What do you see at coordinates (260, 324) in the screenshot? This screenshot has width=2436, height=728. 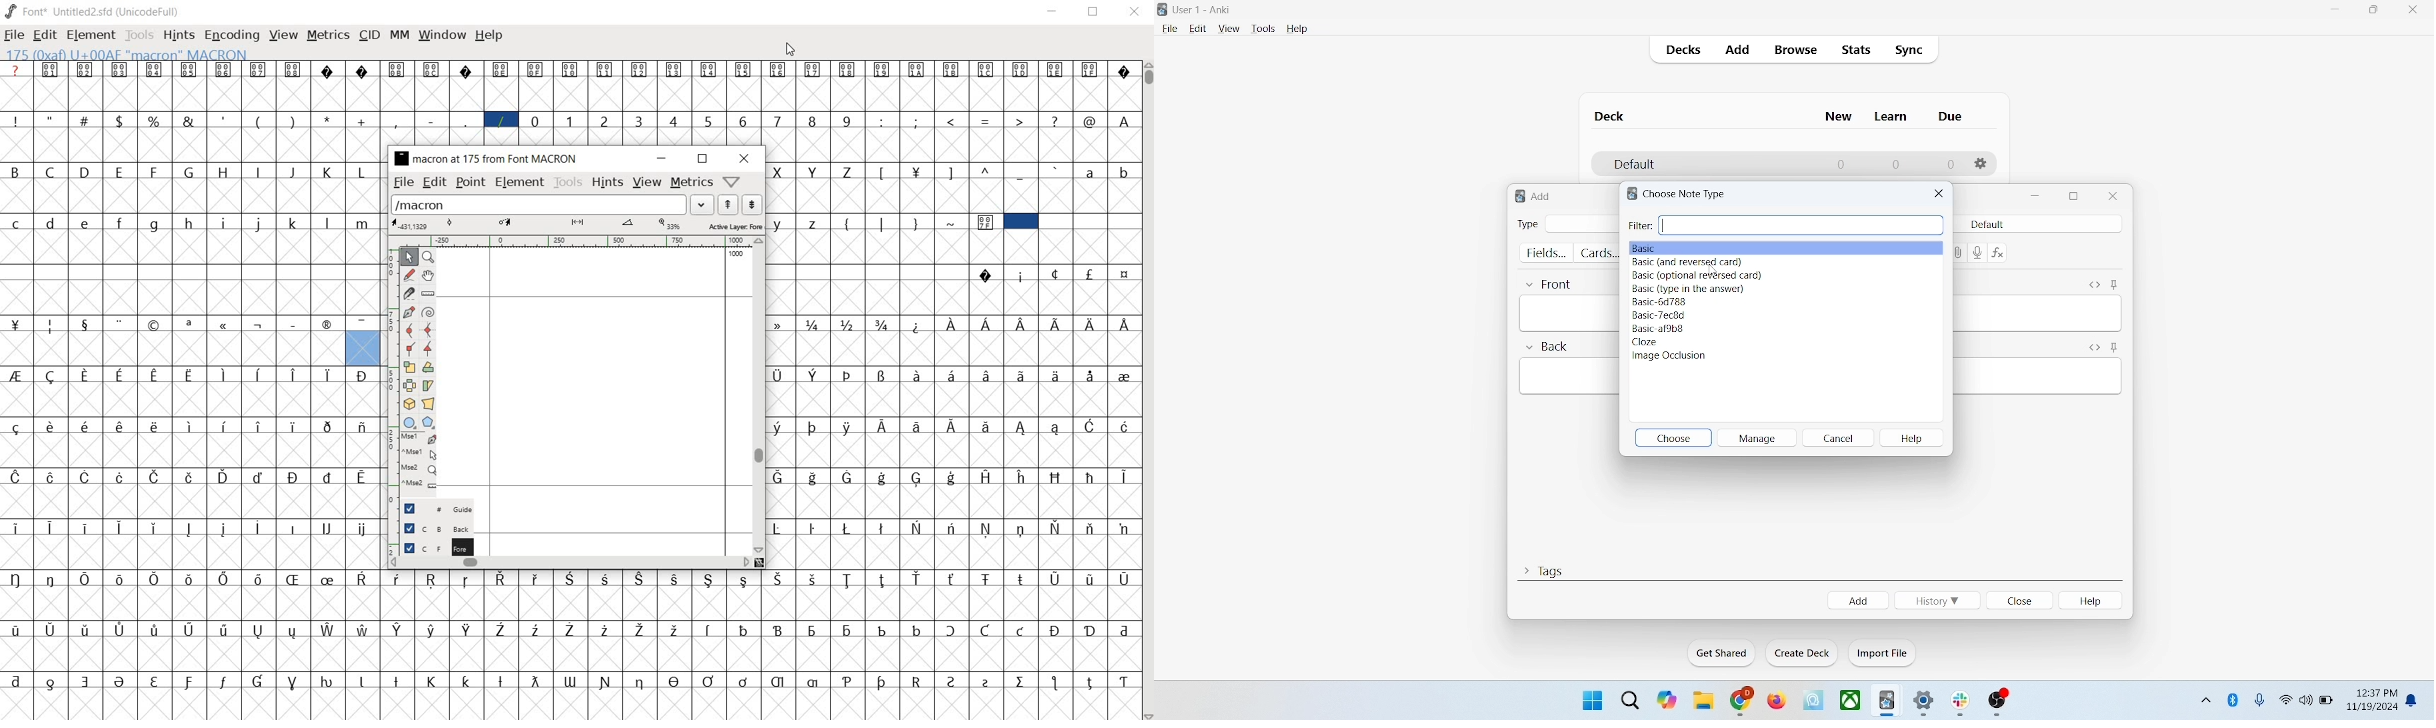 I see `Symbol` at bounding box center [260, 324].